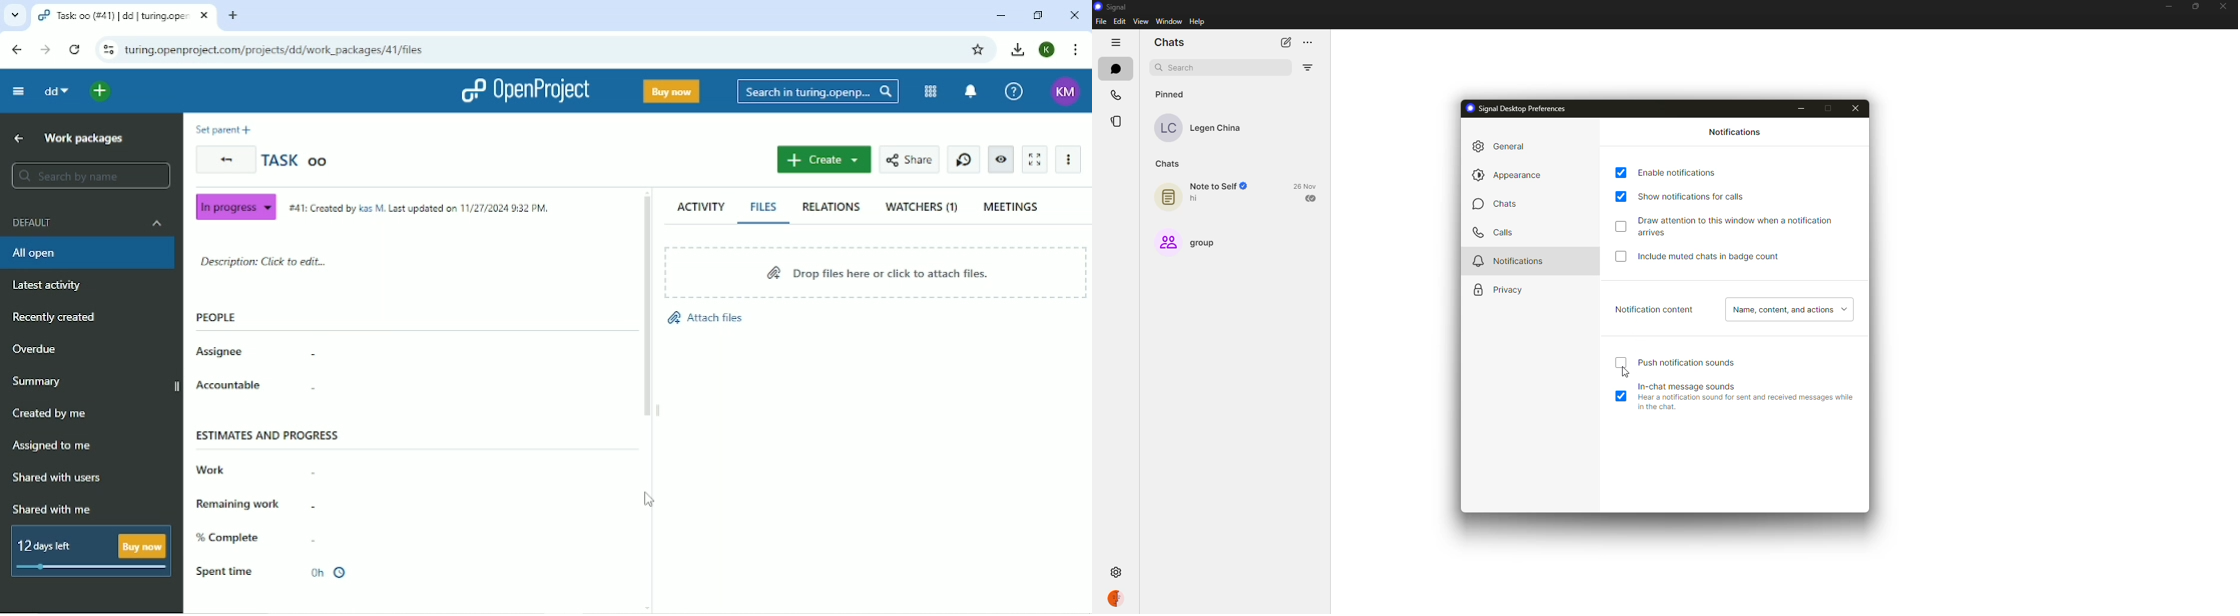 This screenshot has height=616, width=2240. Describe the element at coordinates (234, 15) in the screenshot. I see `New tab` at that location.